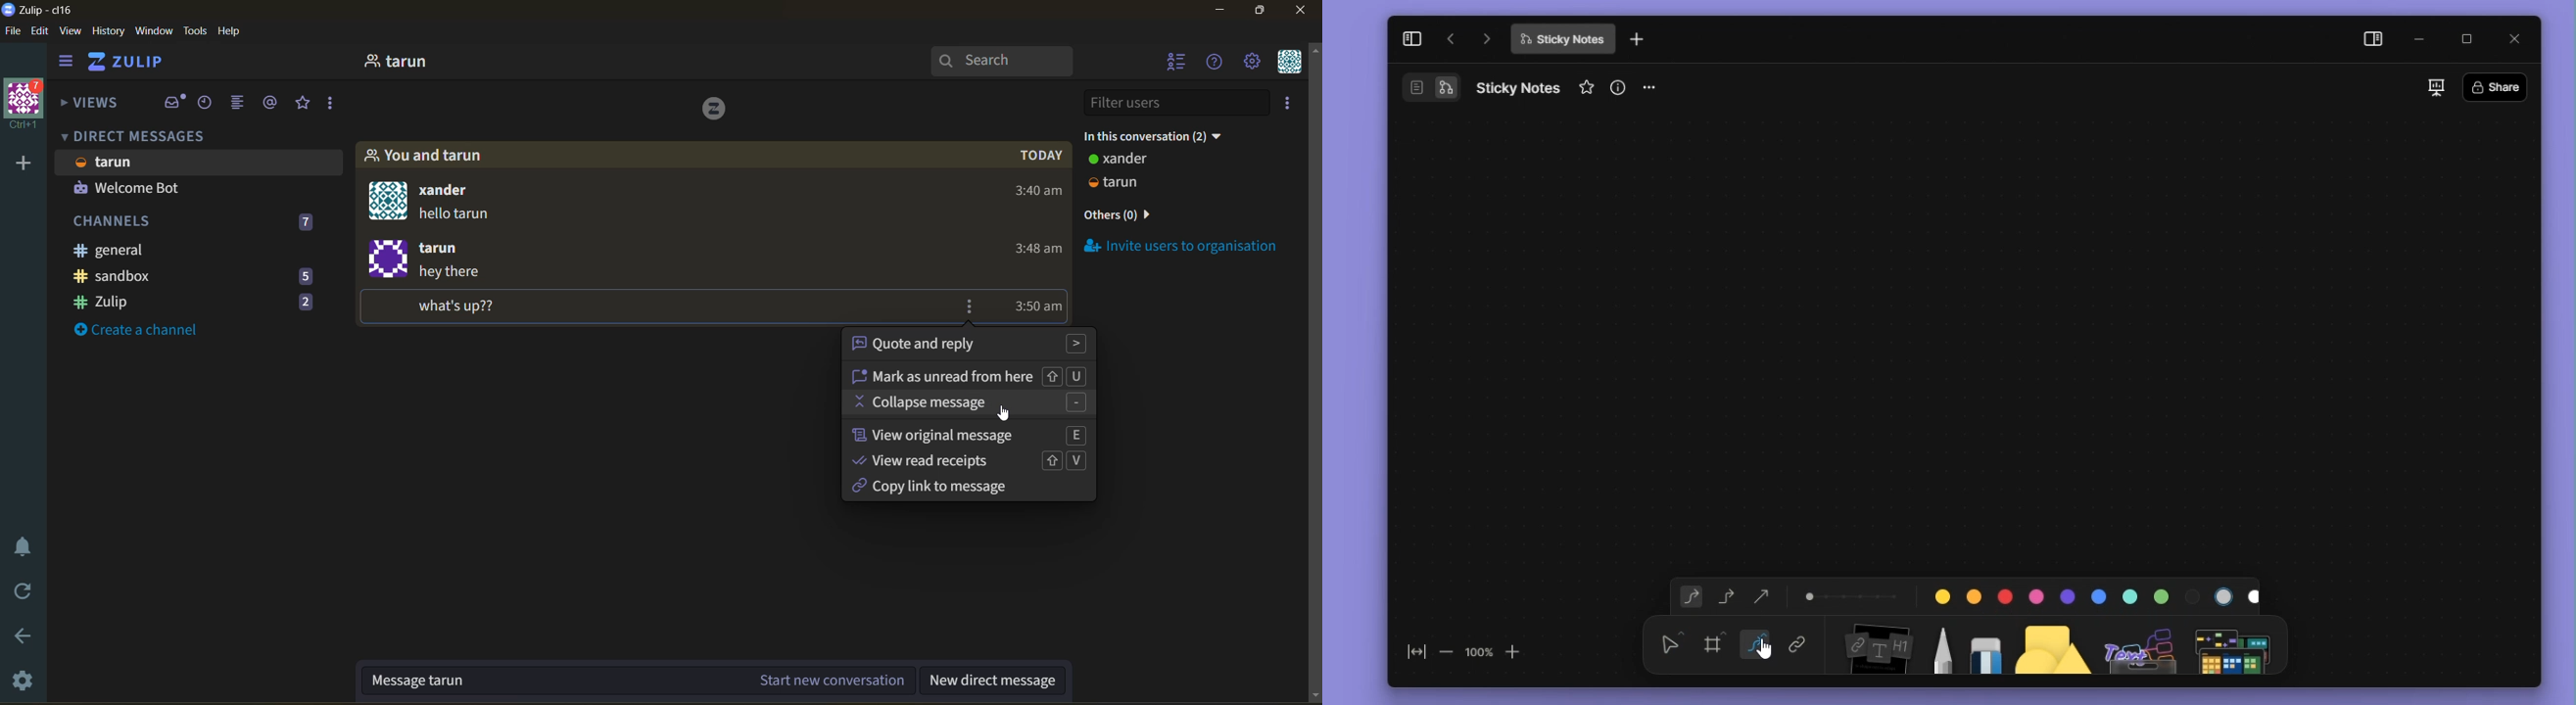  What do you see at coordinates (1301, 11) in the screenshot?
I see `close` at bounding box center [1301, 11].